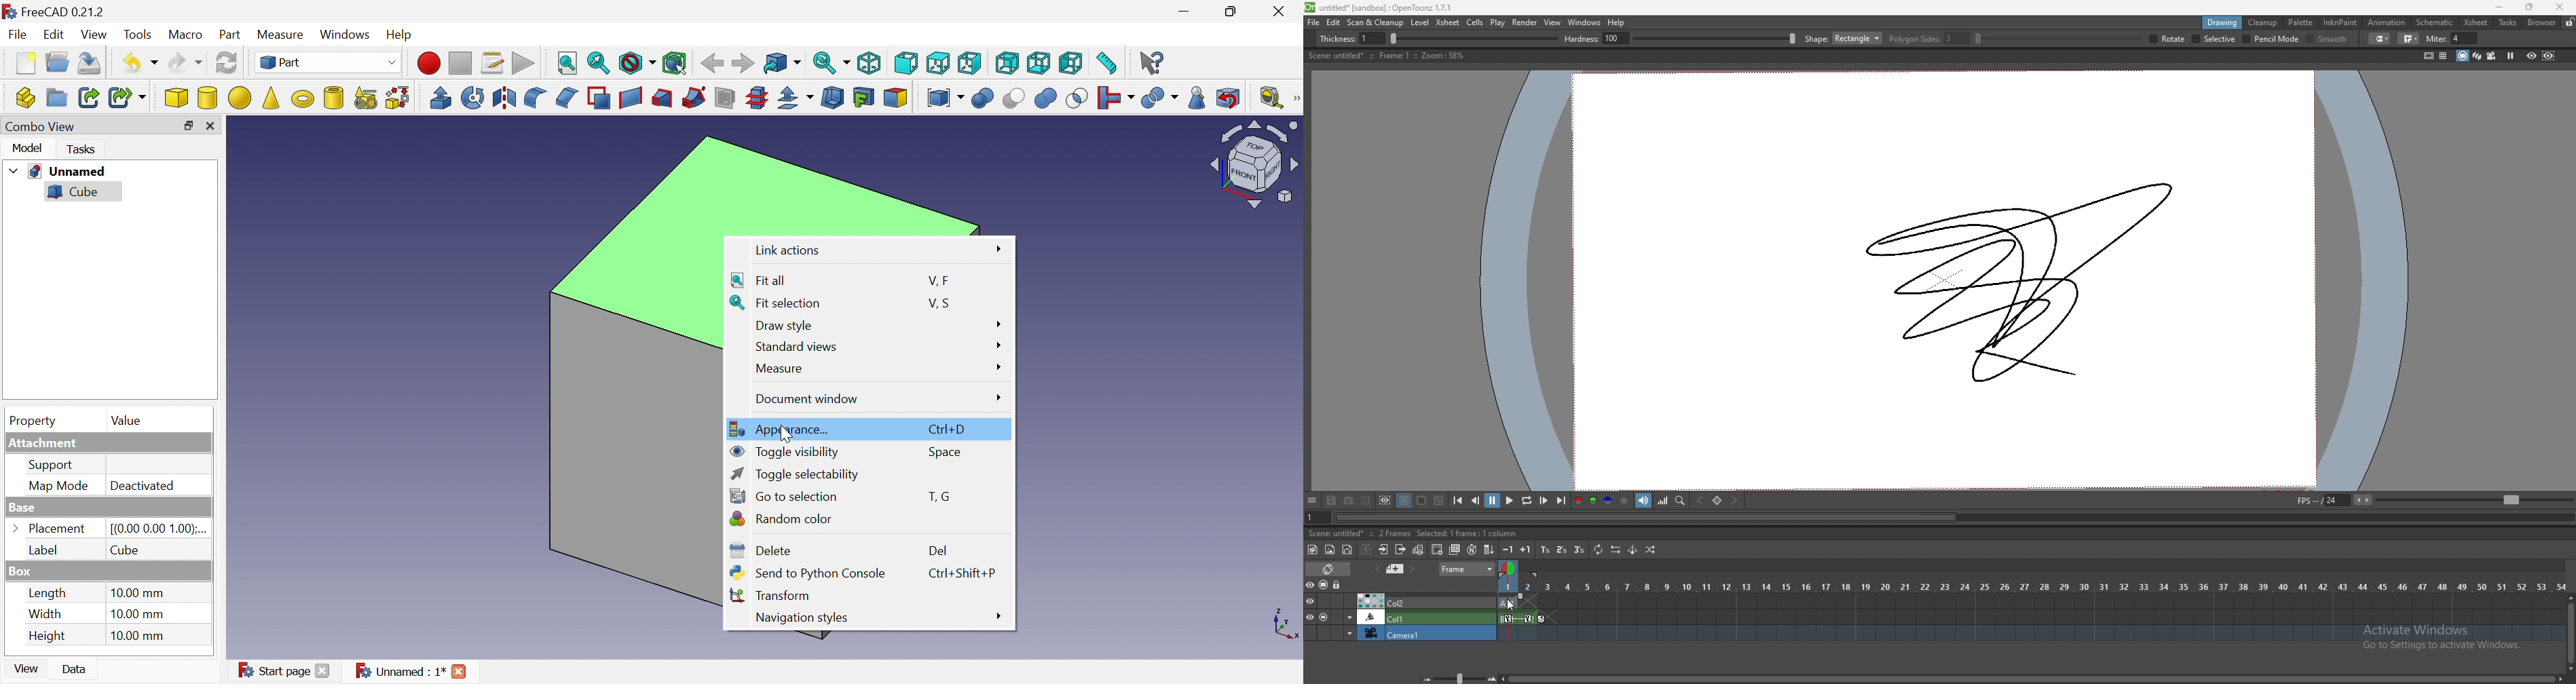  Describe the element at coordinates (2507, 23) in the screenshot. I see `tasks` at that location.